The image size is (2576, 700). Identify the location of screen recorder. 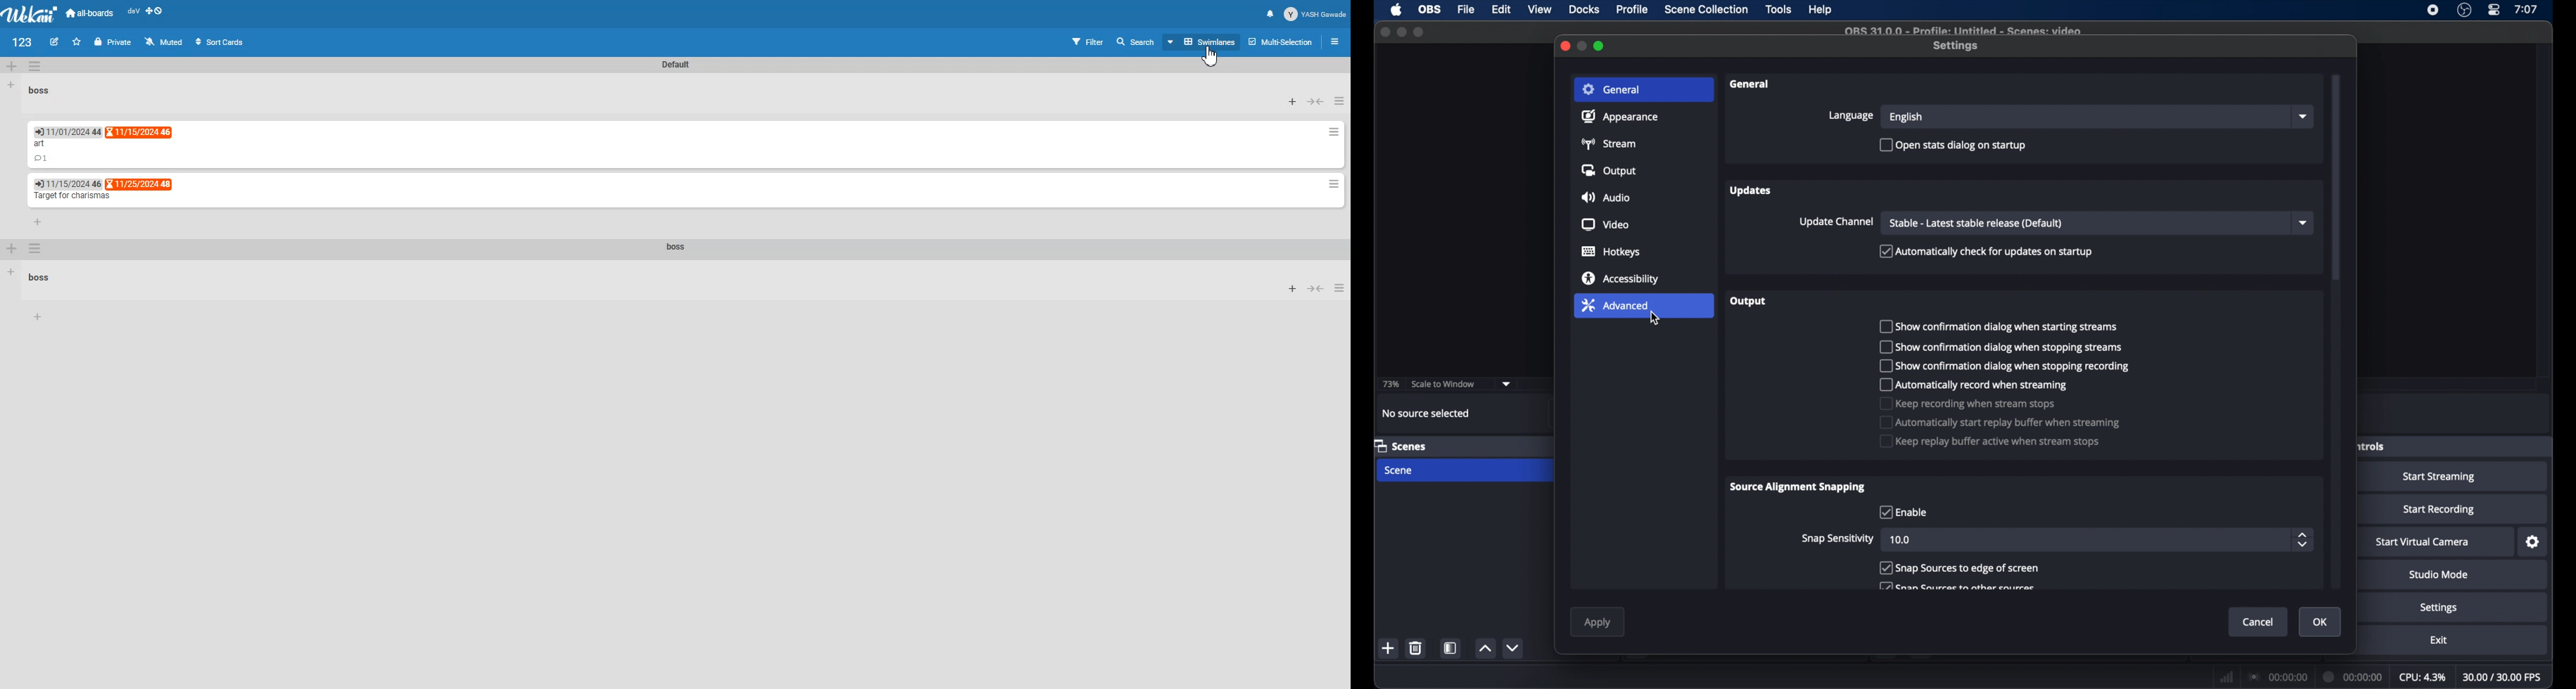
(2432, 10).